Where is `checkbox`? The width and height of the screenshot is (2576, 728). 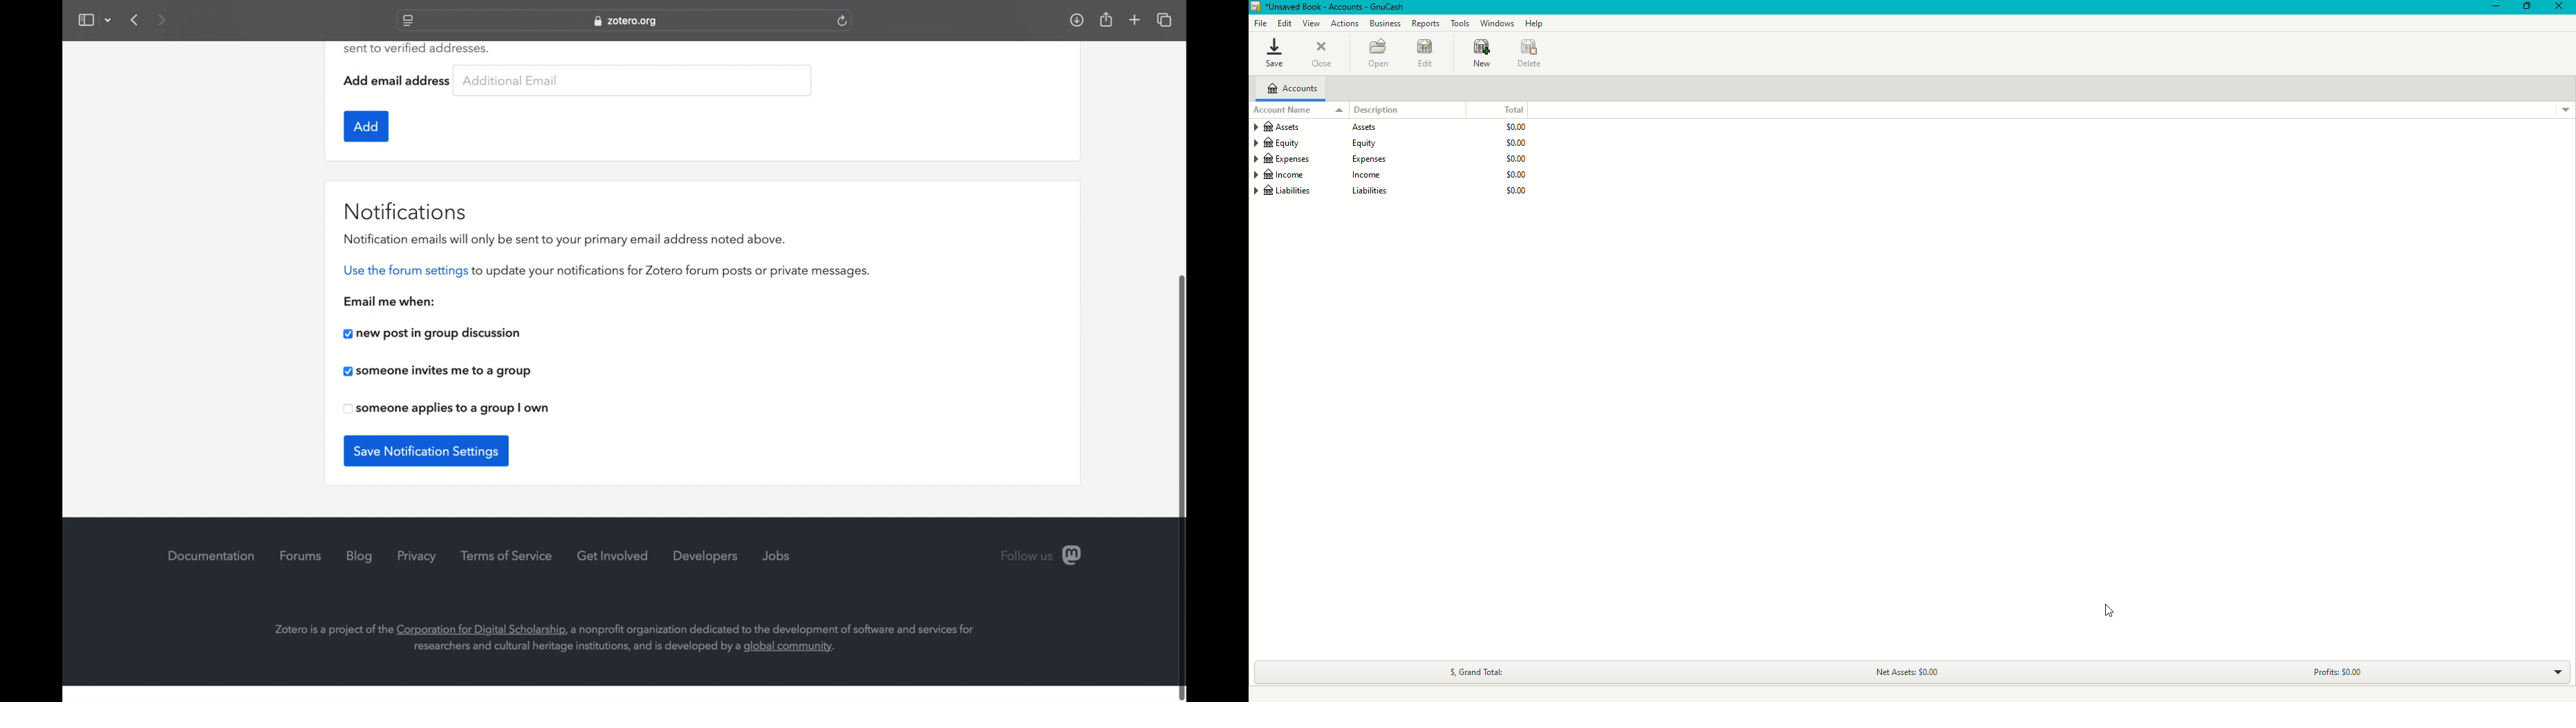 checkbox is located at coordinates (446, 409).